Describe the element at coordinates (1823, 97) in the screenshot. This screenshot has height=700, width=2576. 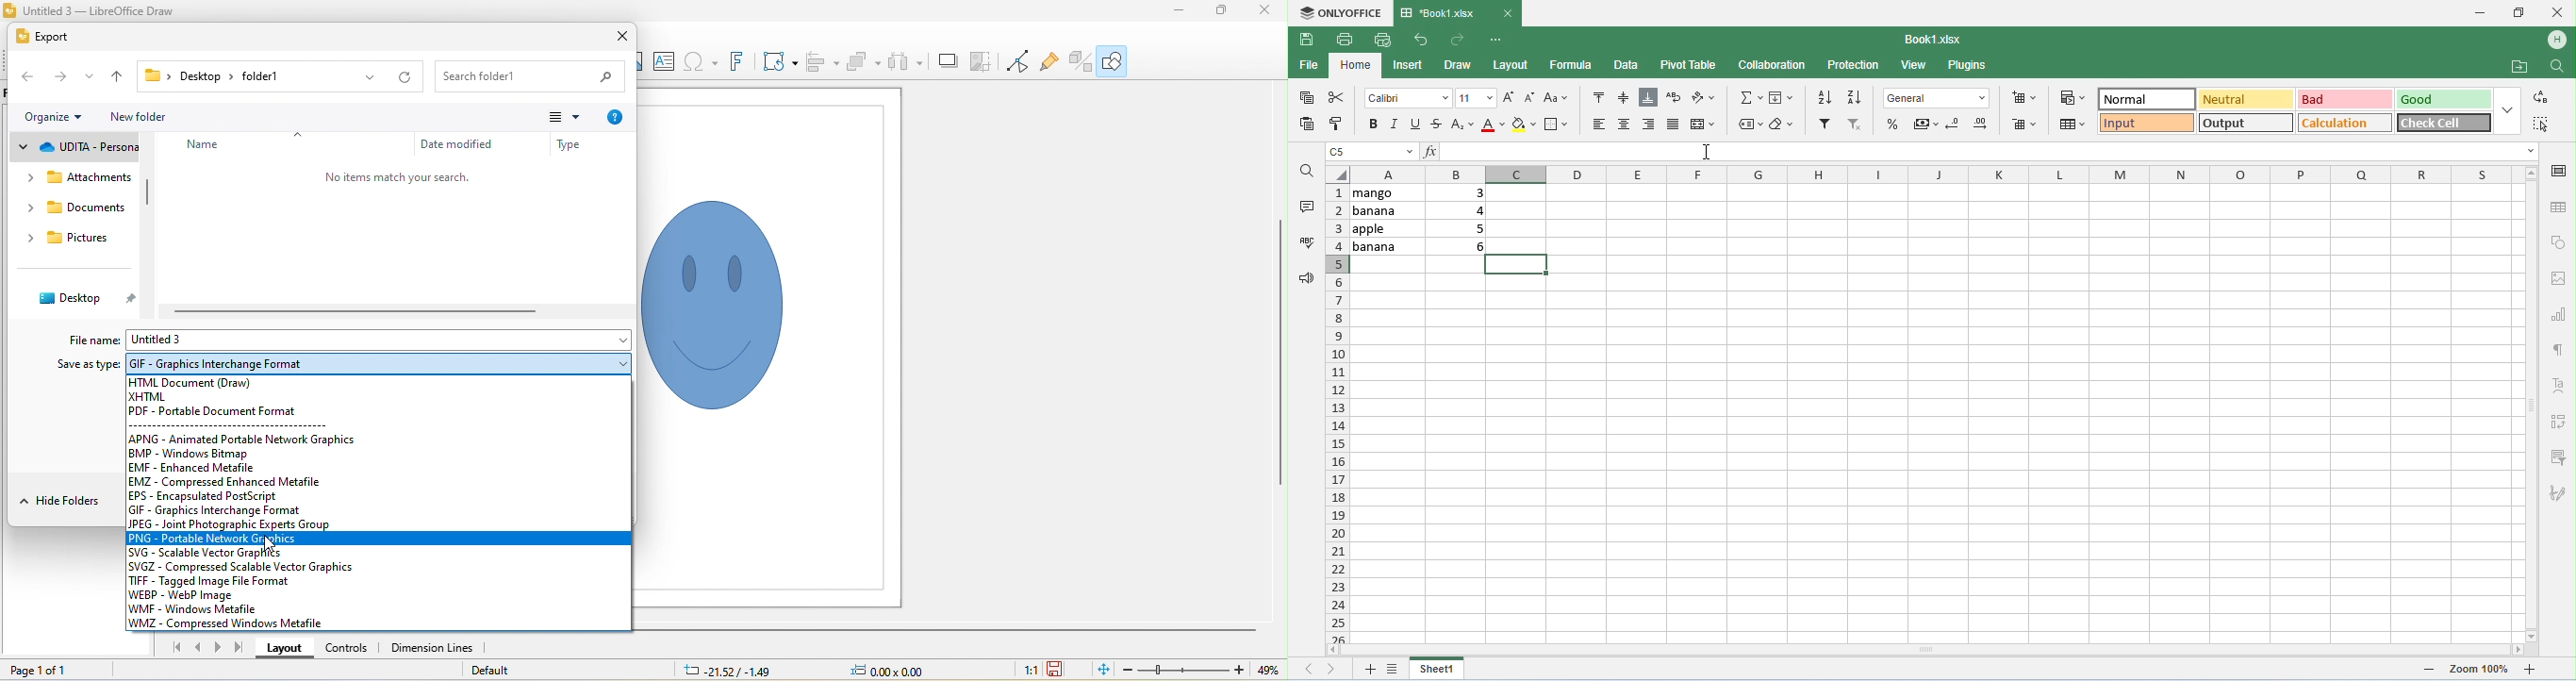
I see `sort ascending` at that location.